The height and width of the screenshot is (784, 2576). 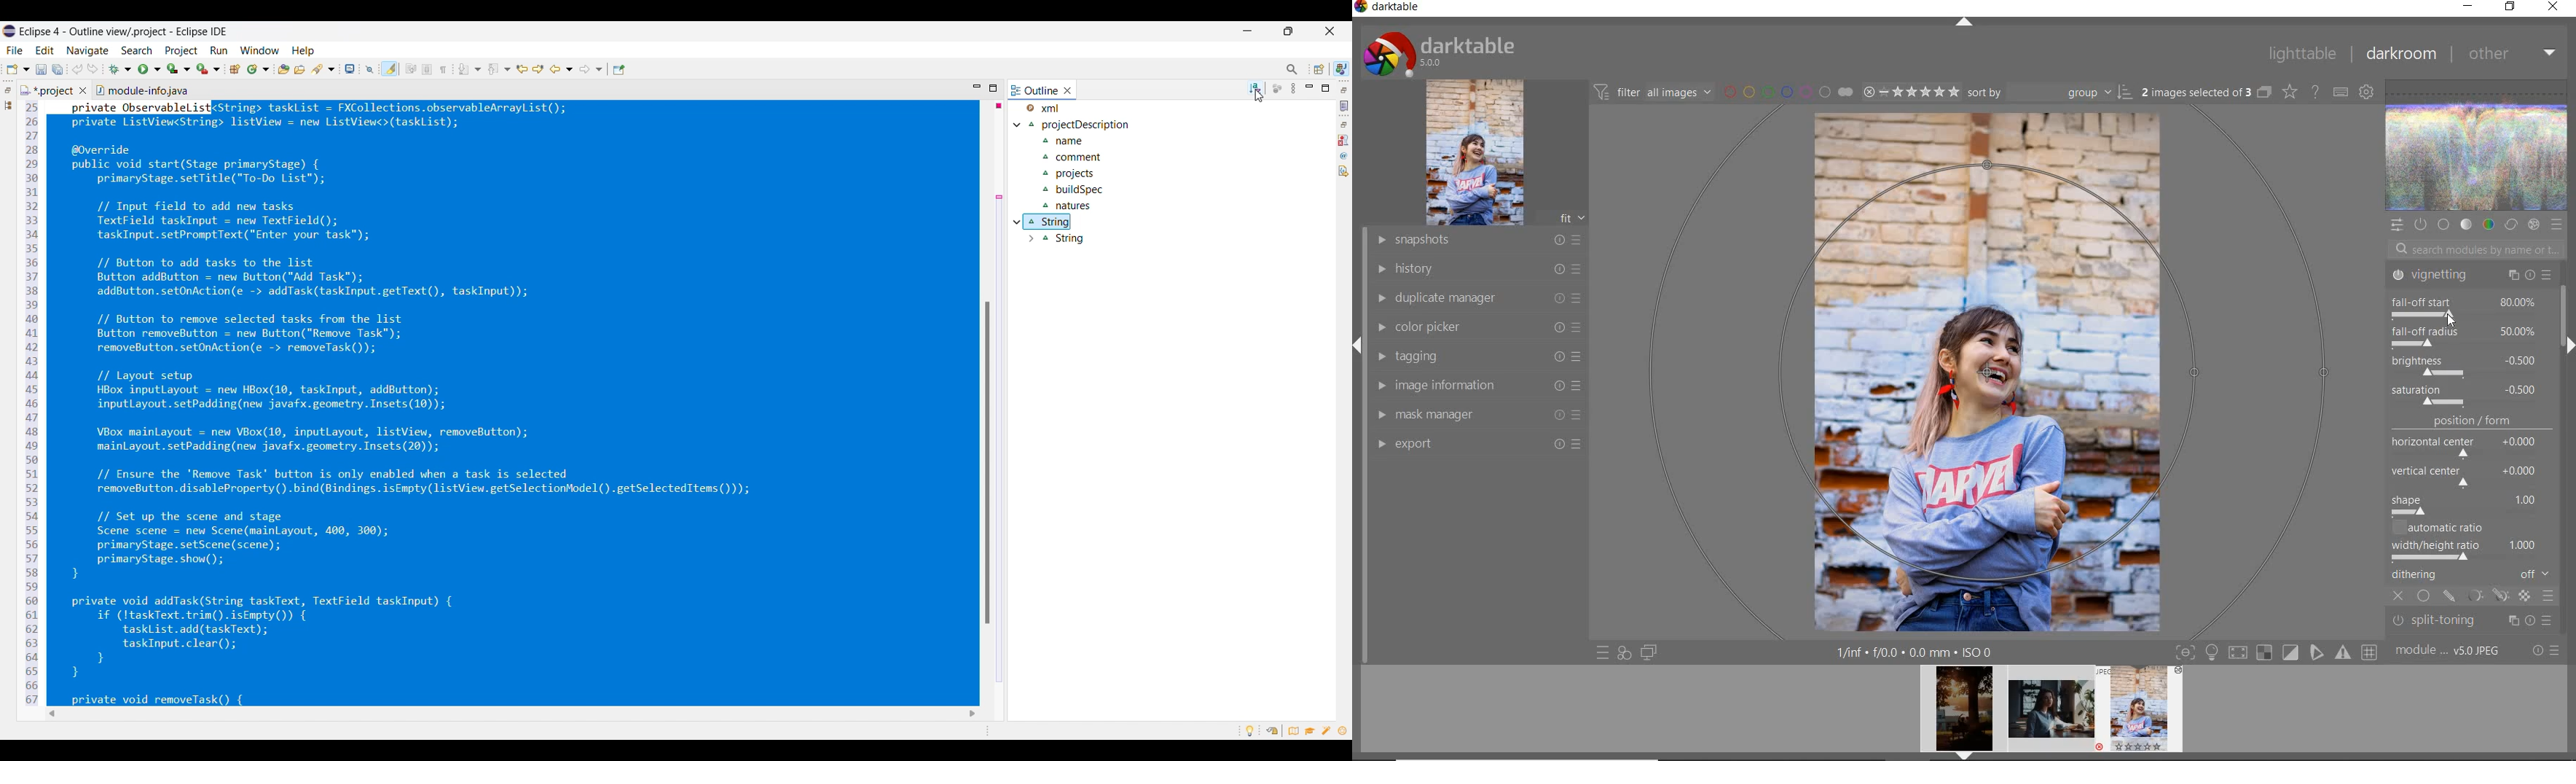 I want to click on icon, so click(x=1279, y=88).